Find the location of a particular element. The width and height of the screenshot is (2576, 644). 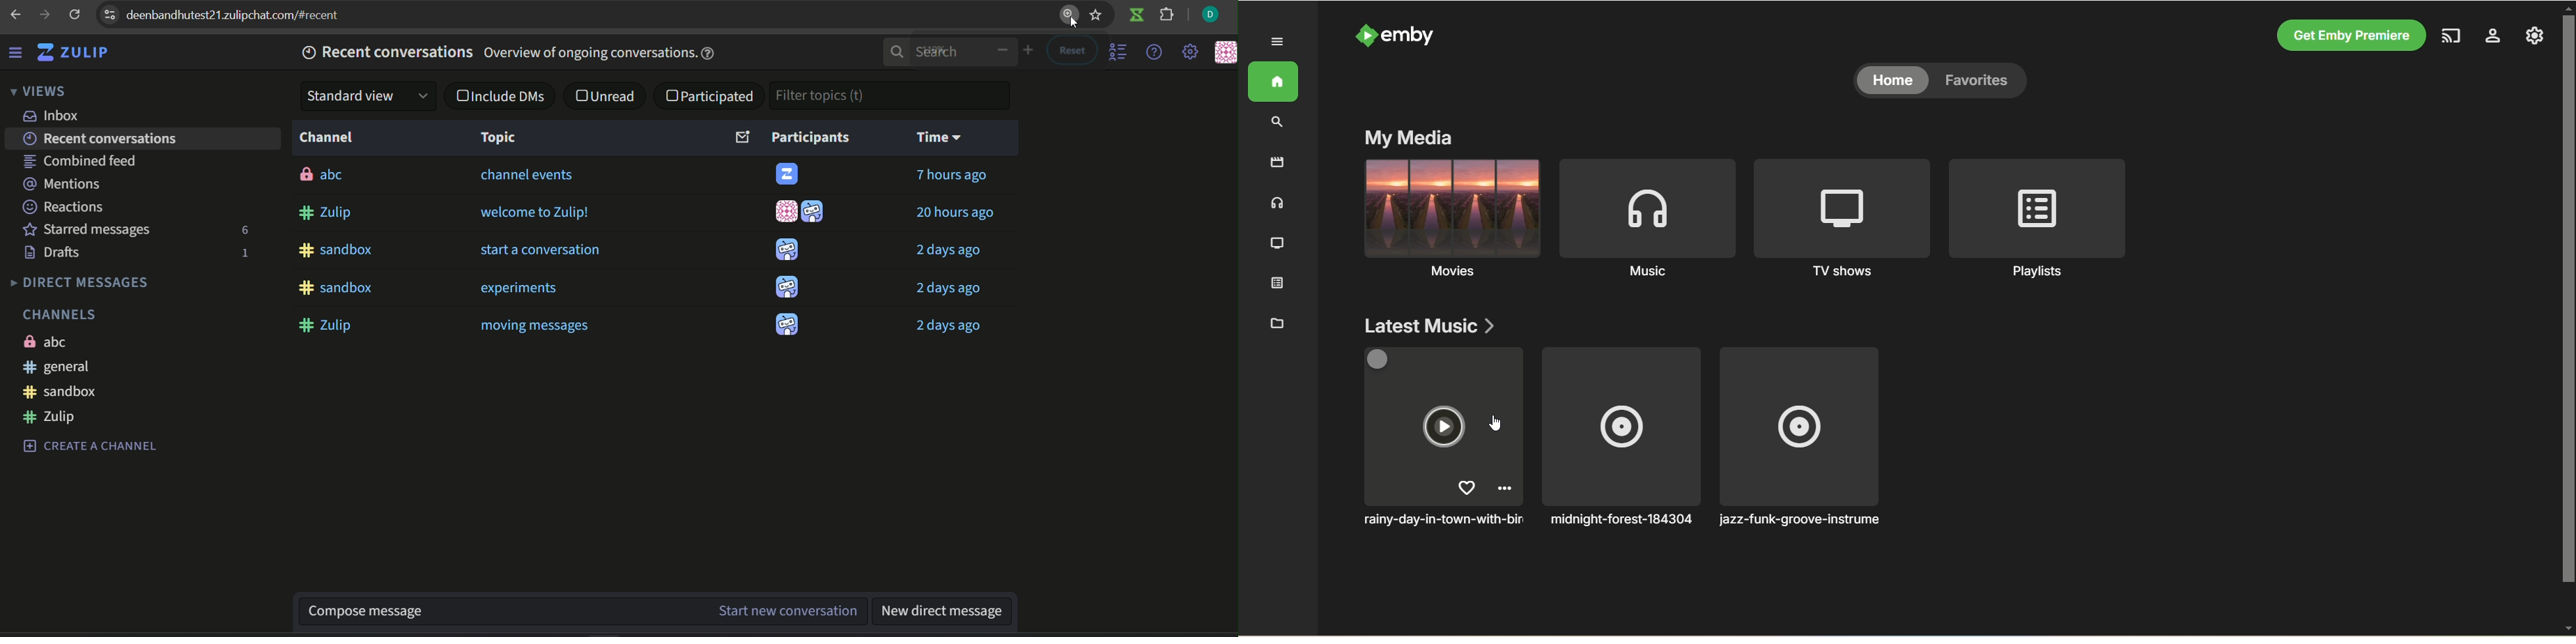

#sandbox is located at coordinates (345, 288).